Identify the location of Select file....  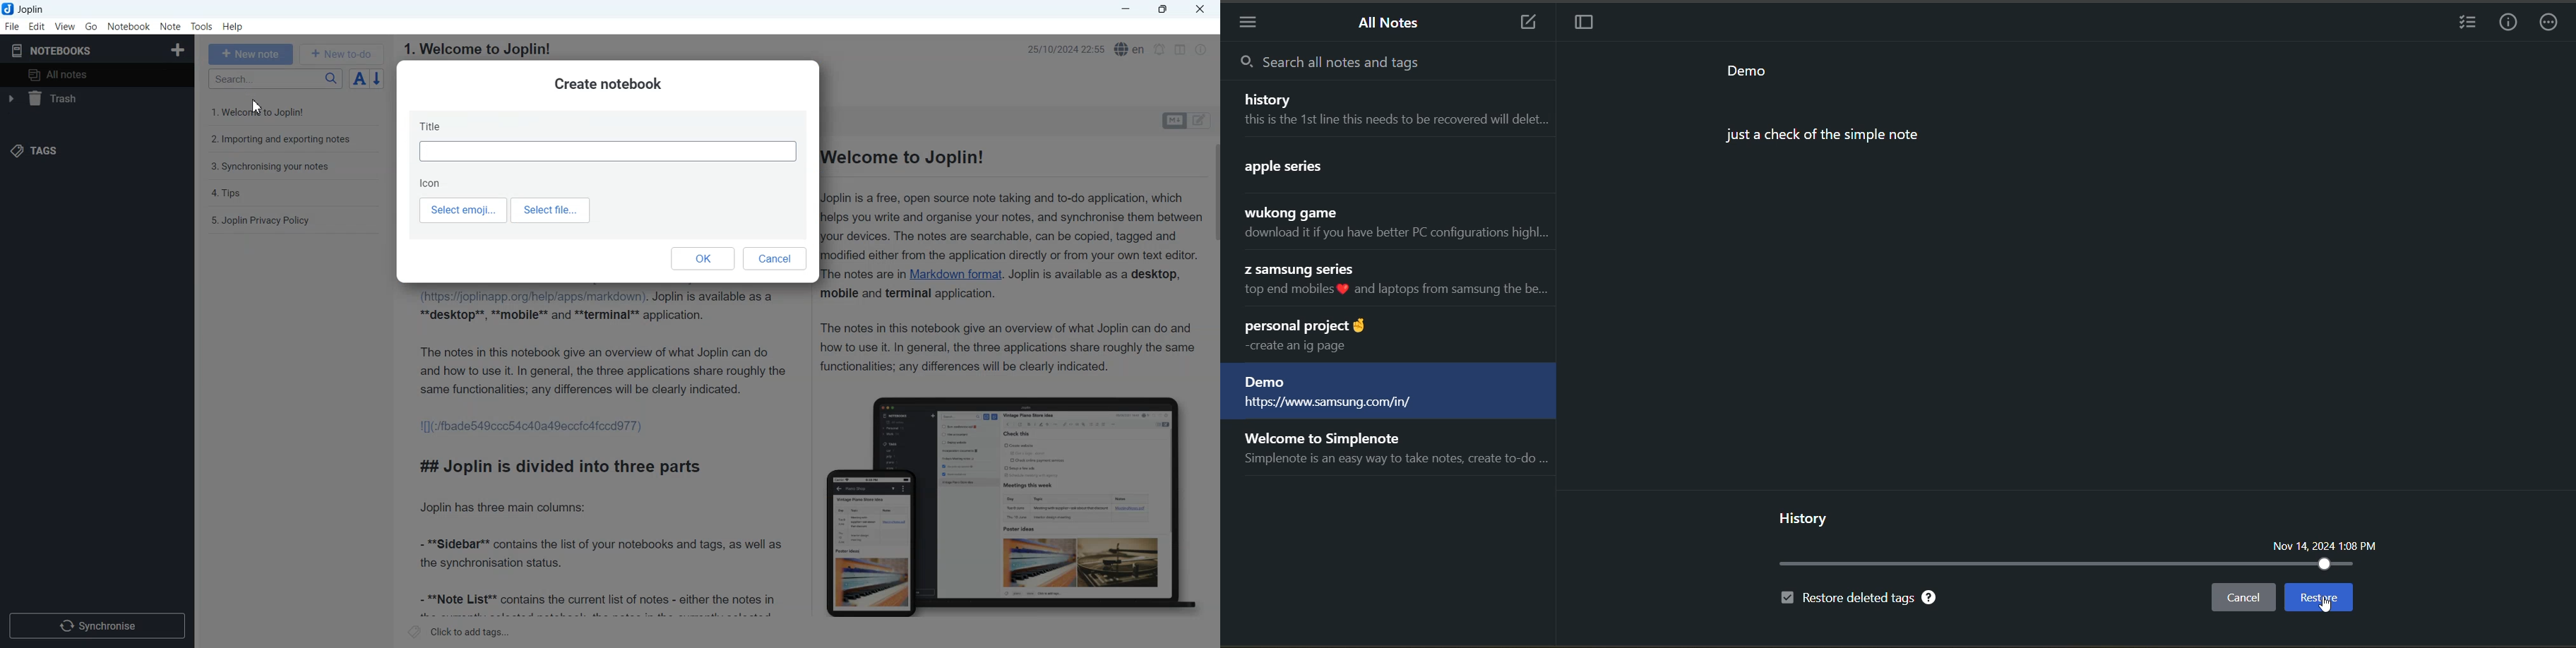
(552, 210).